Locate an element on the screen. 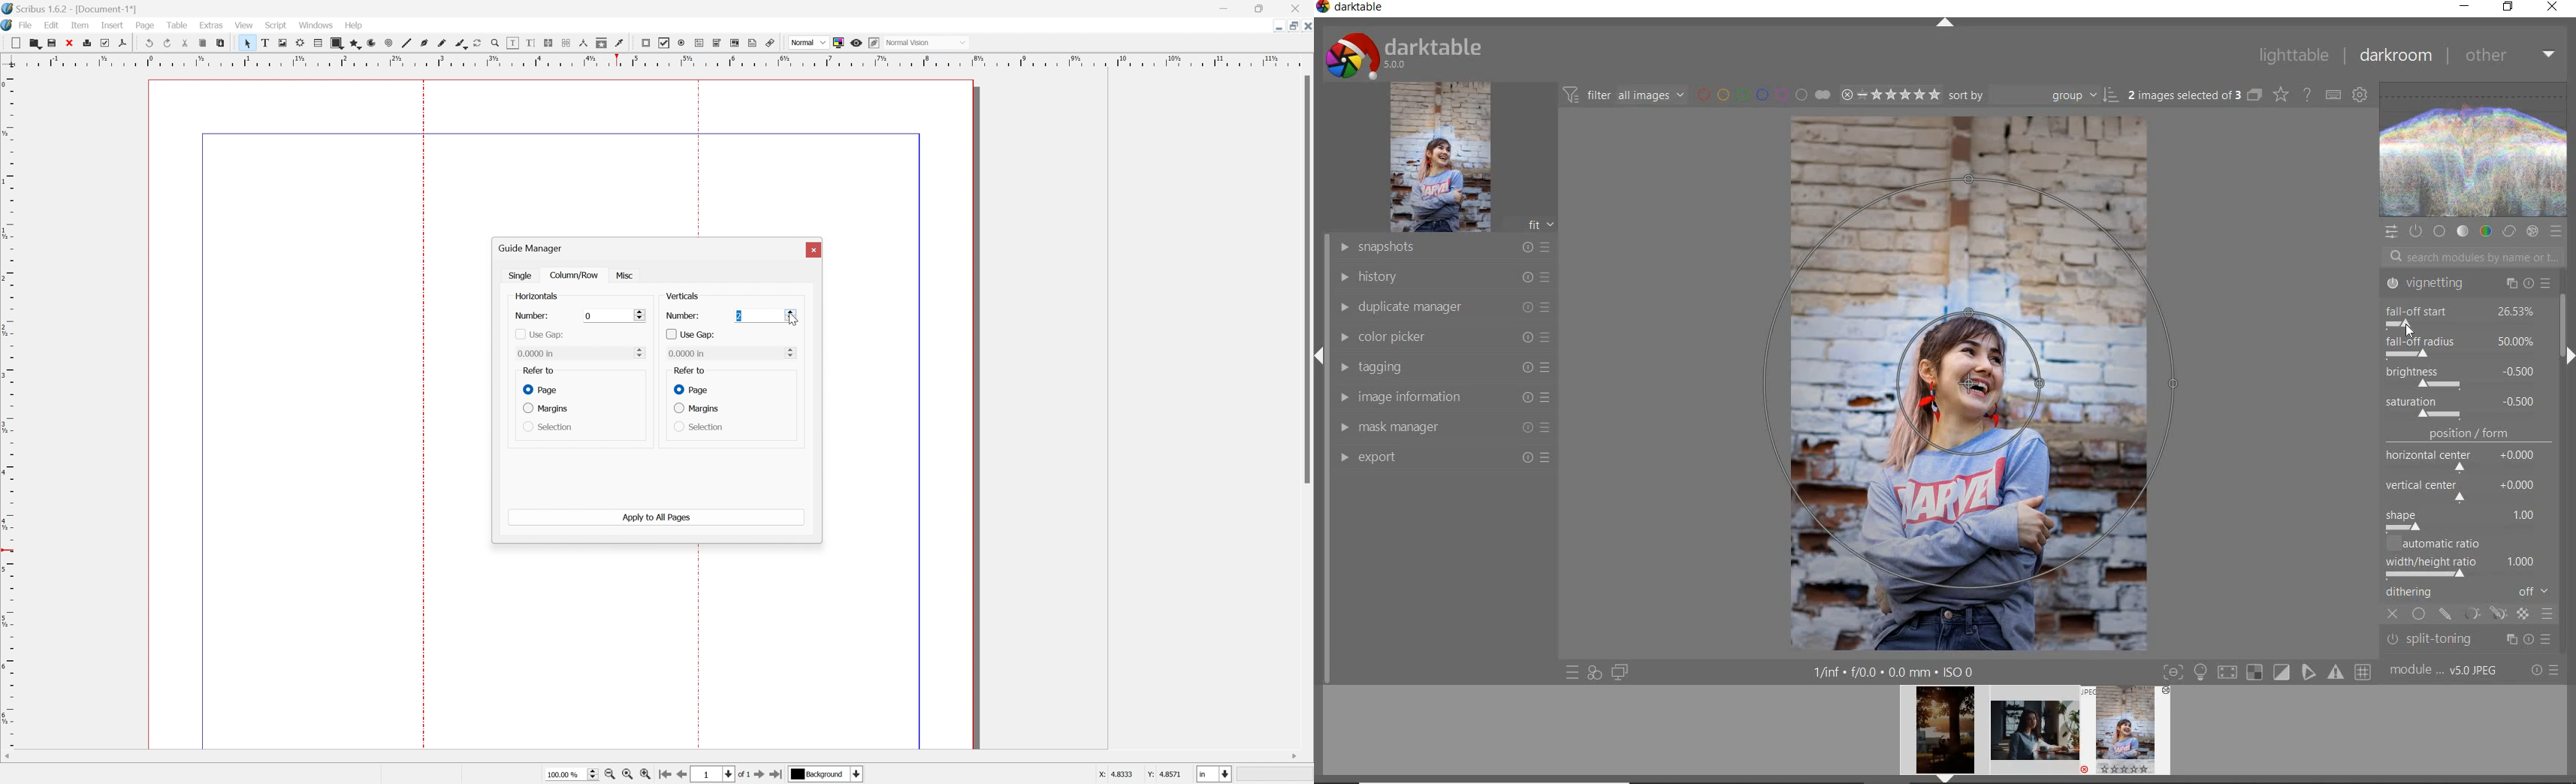  OTHER is located at coordinates (2510, 55).